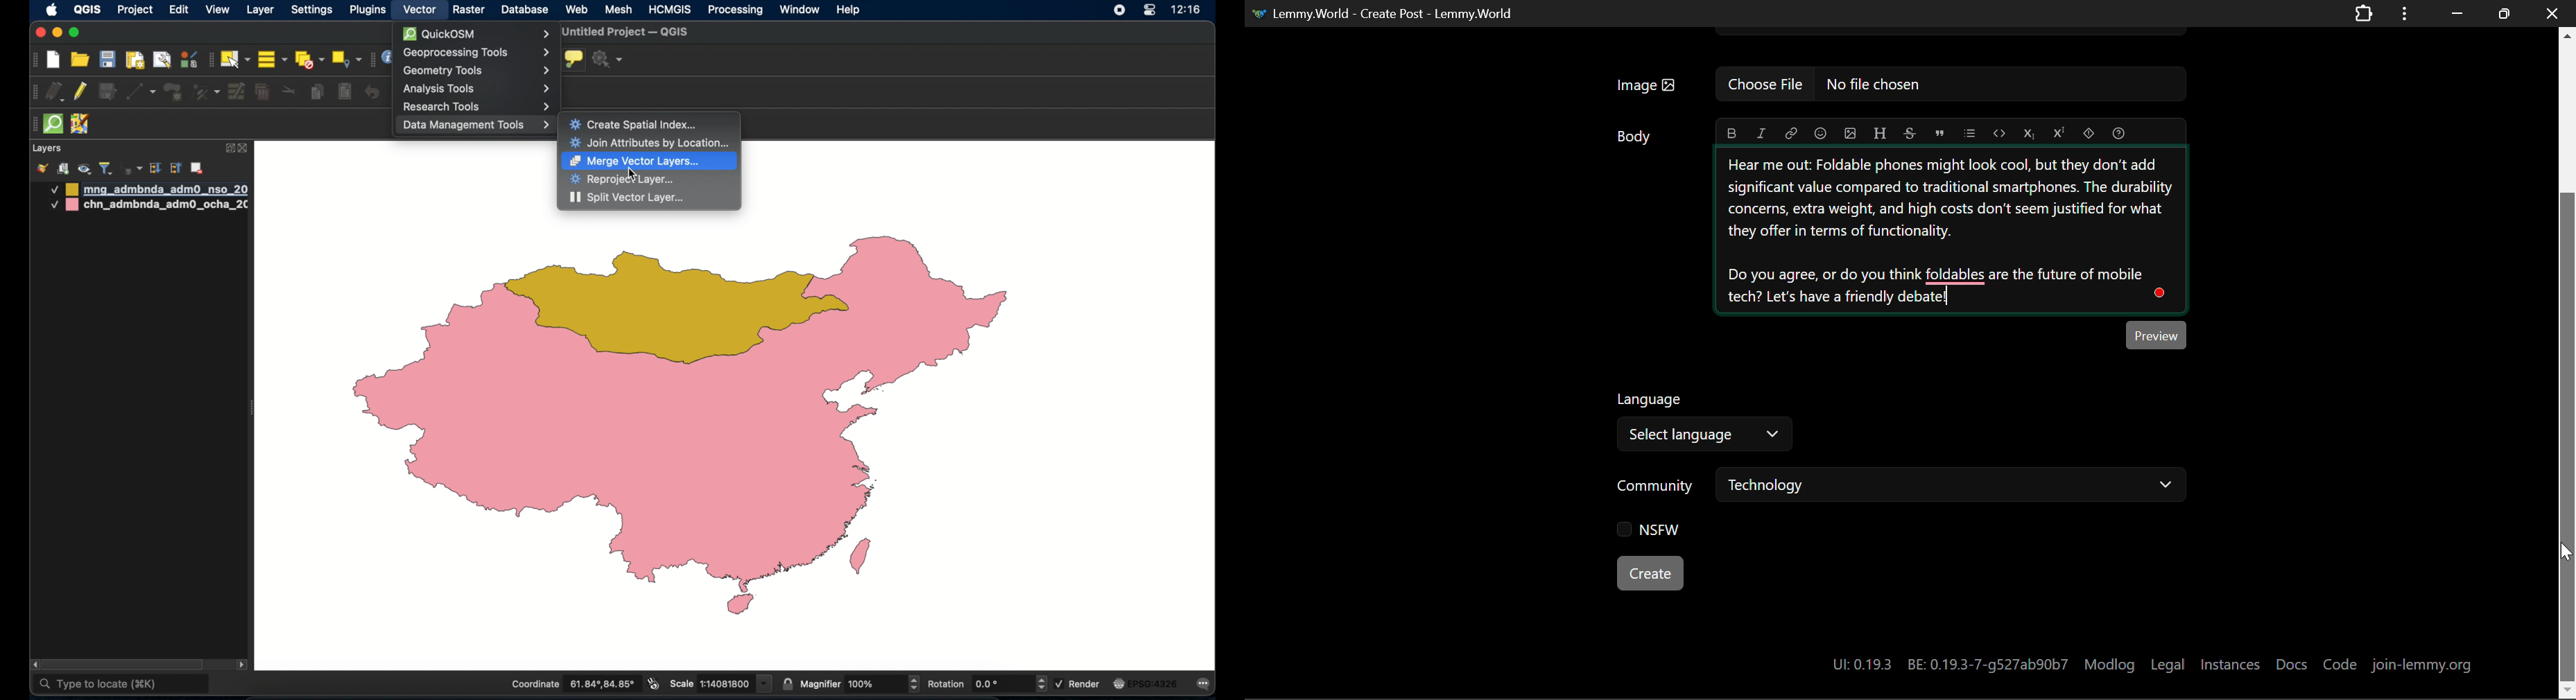  I want to click on collapse all , so click(176, 170).